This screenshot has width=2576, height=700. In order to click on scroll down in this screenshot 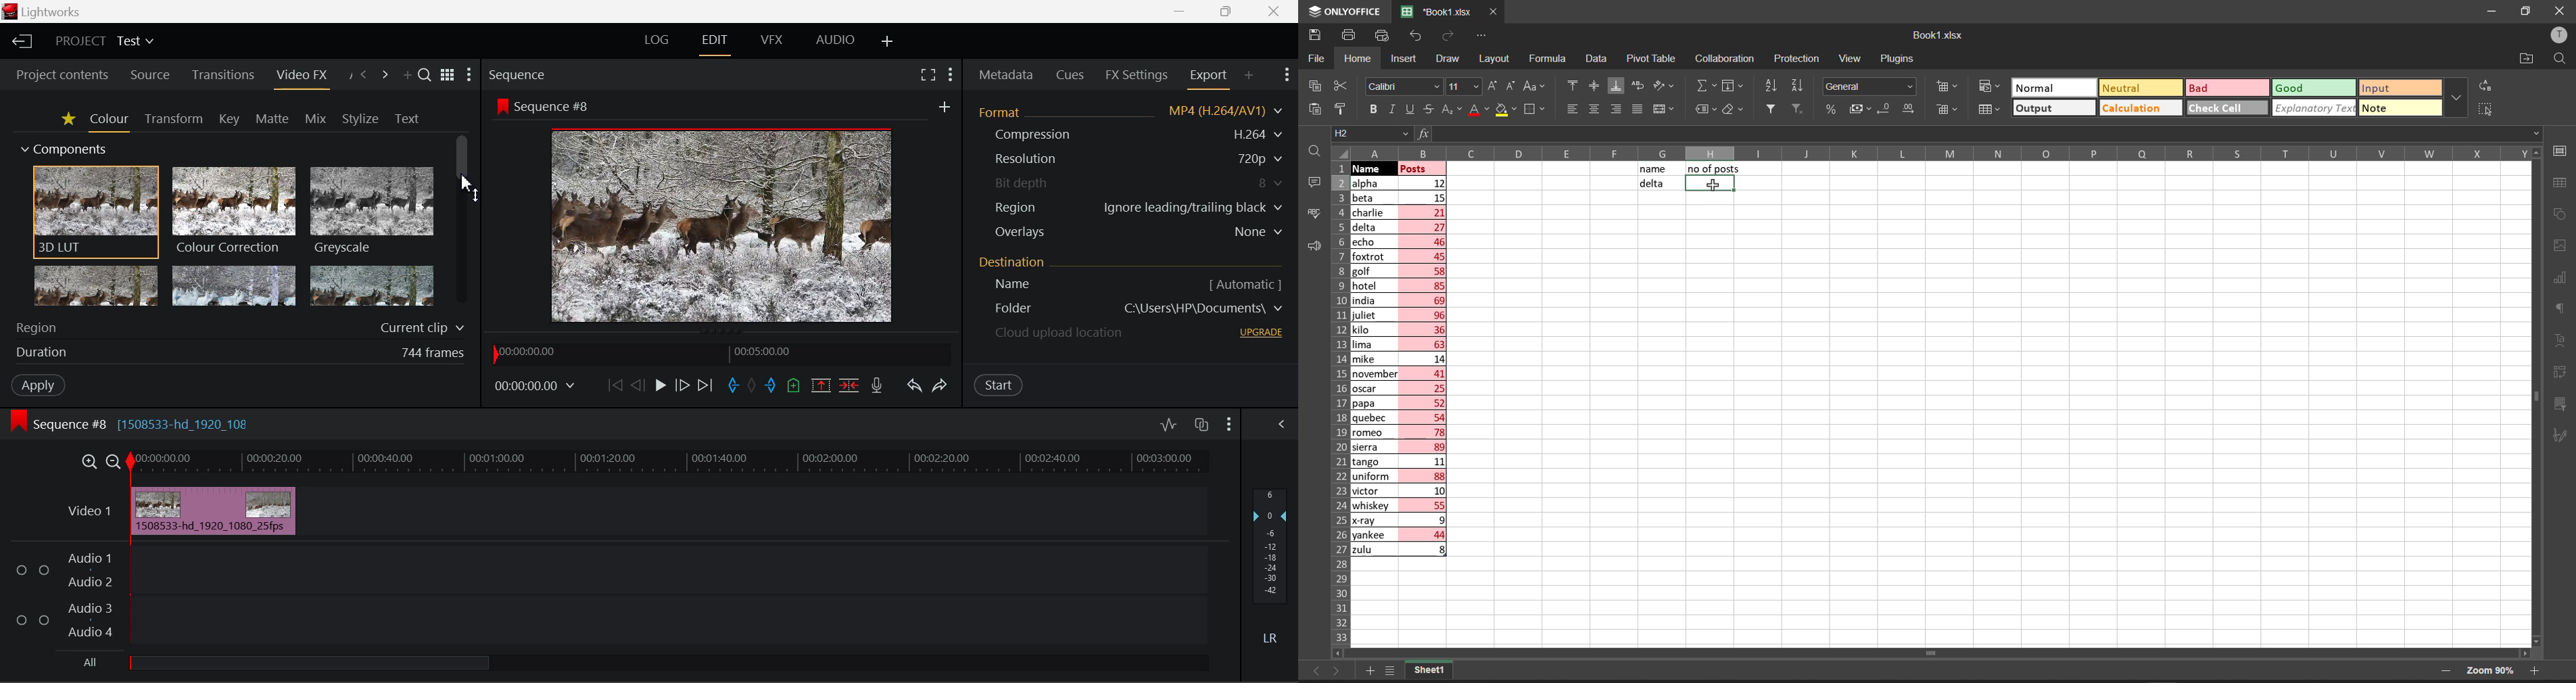, I will do `click(2539, 641)`.